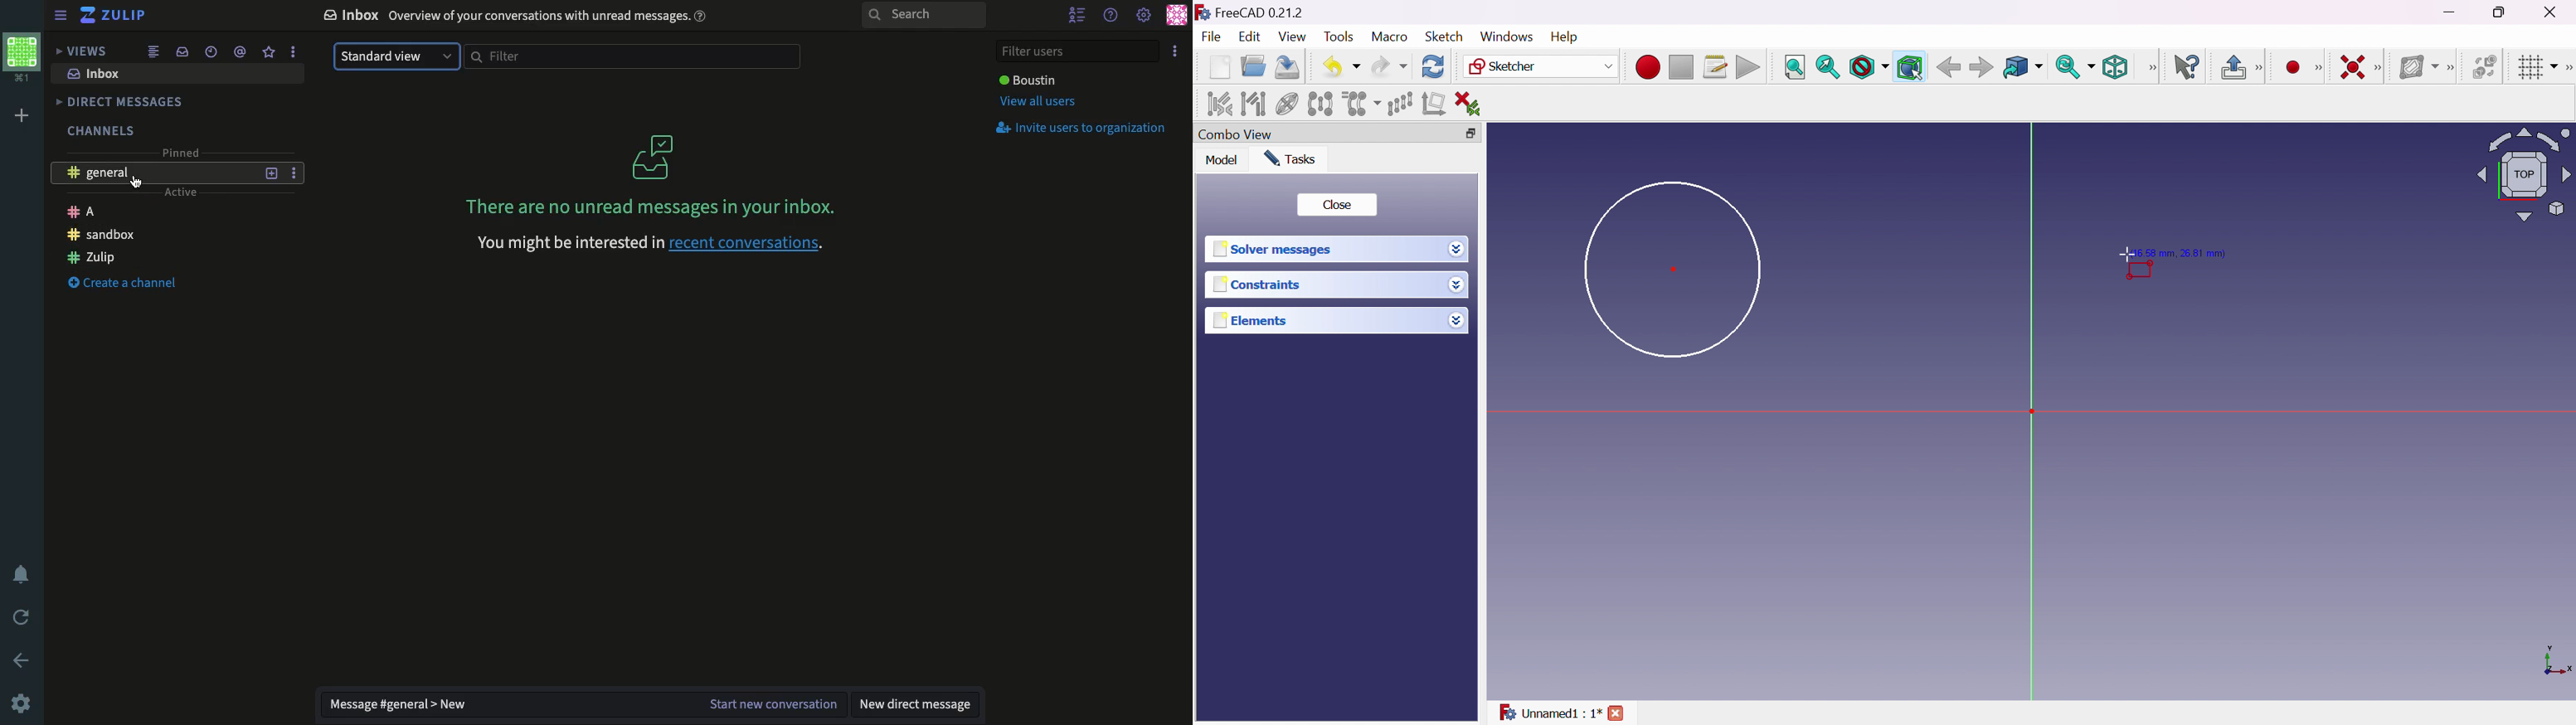 This screenshot has height=728, width=2576. I want to click on [Sketcher constraints], so click(2382, 68).